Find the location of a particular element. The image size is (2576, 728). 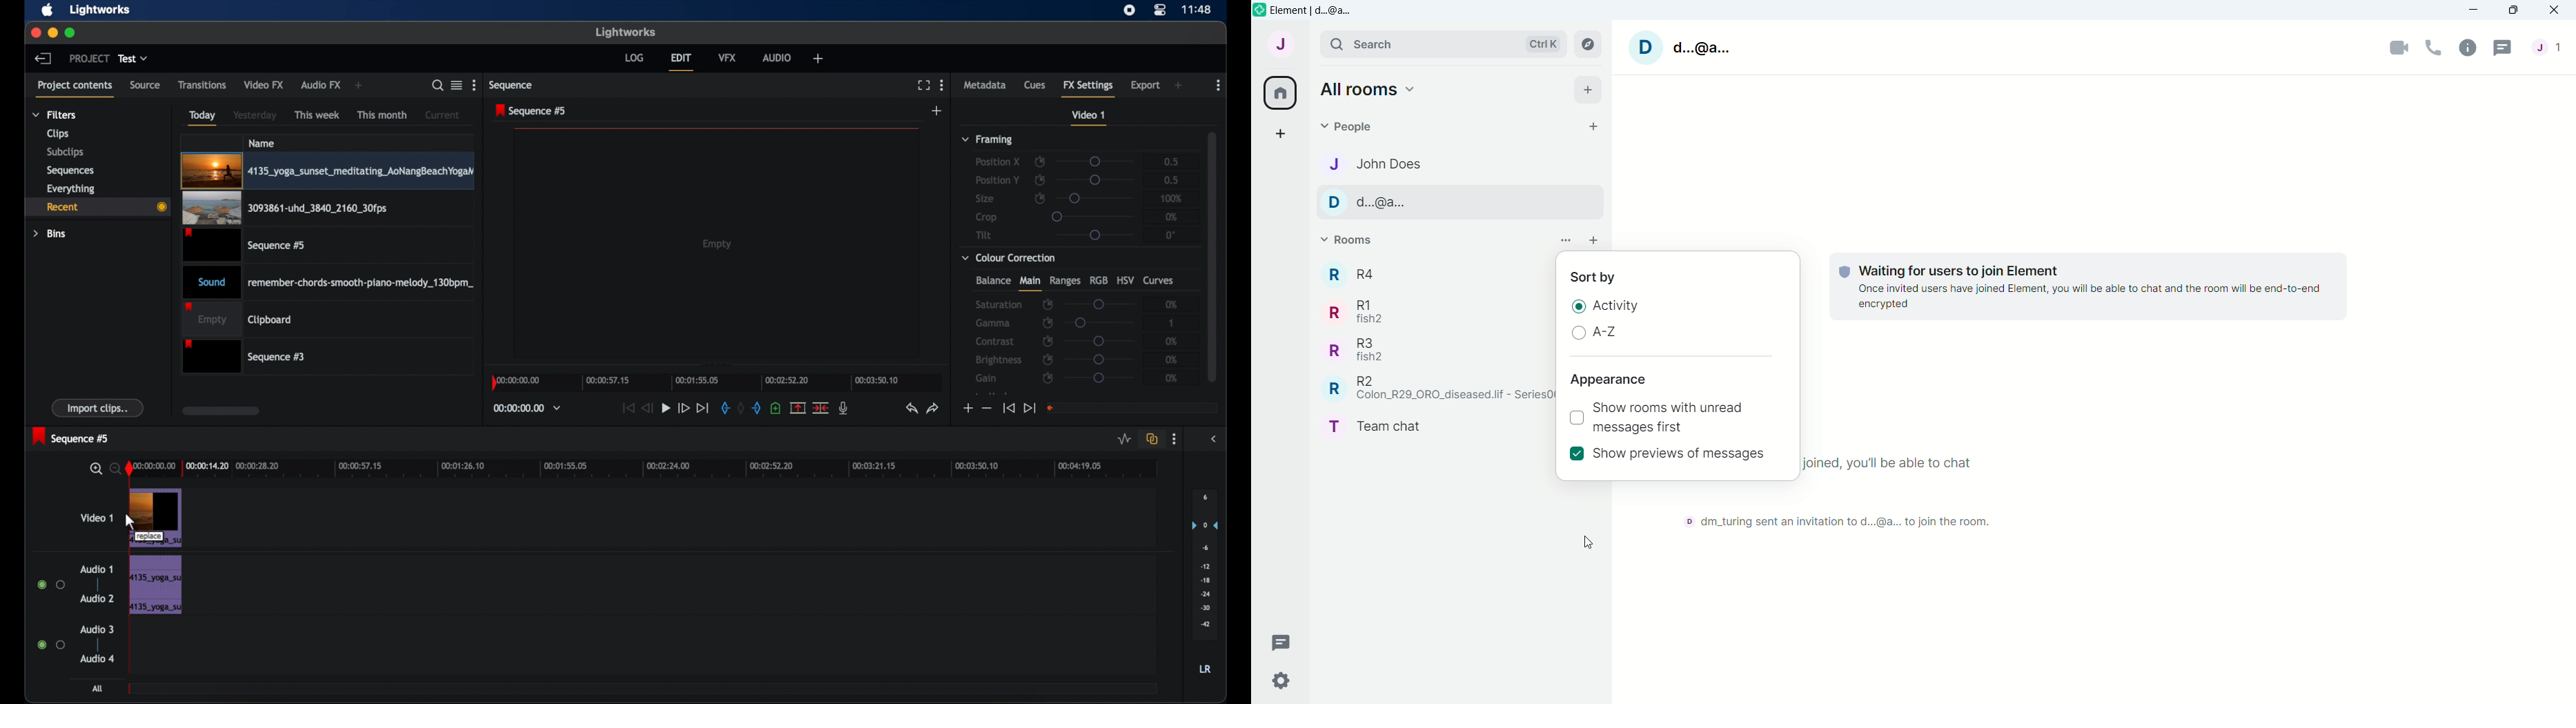

J John Does is located at coordinates (1376, 164).